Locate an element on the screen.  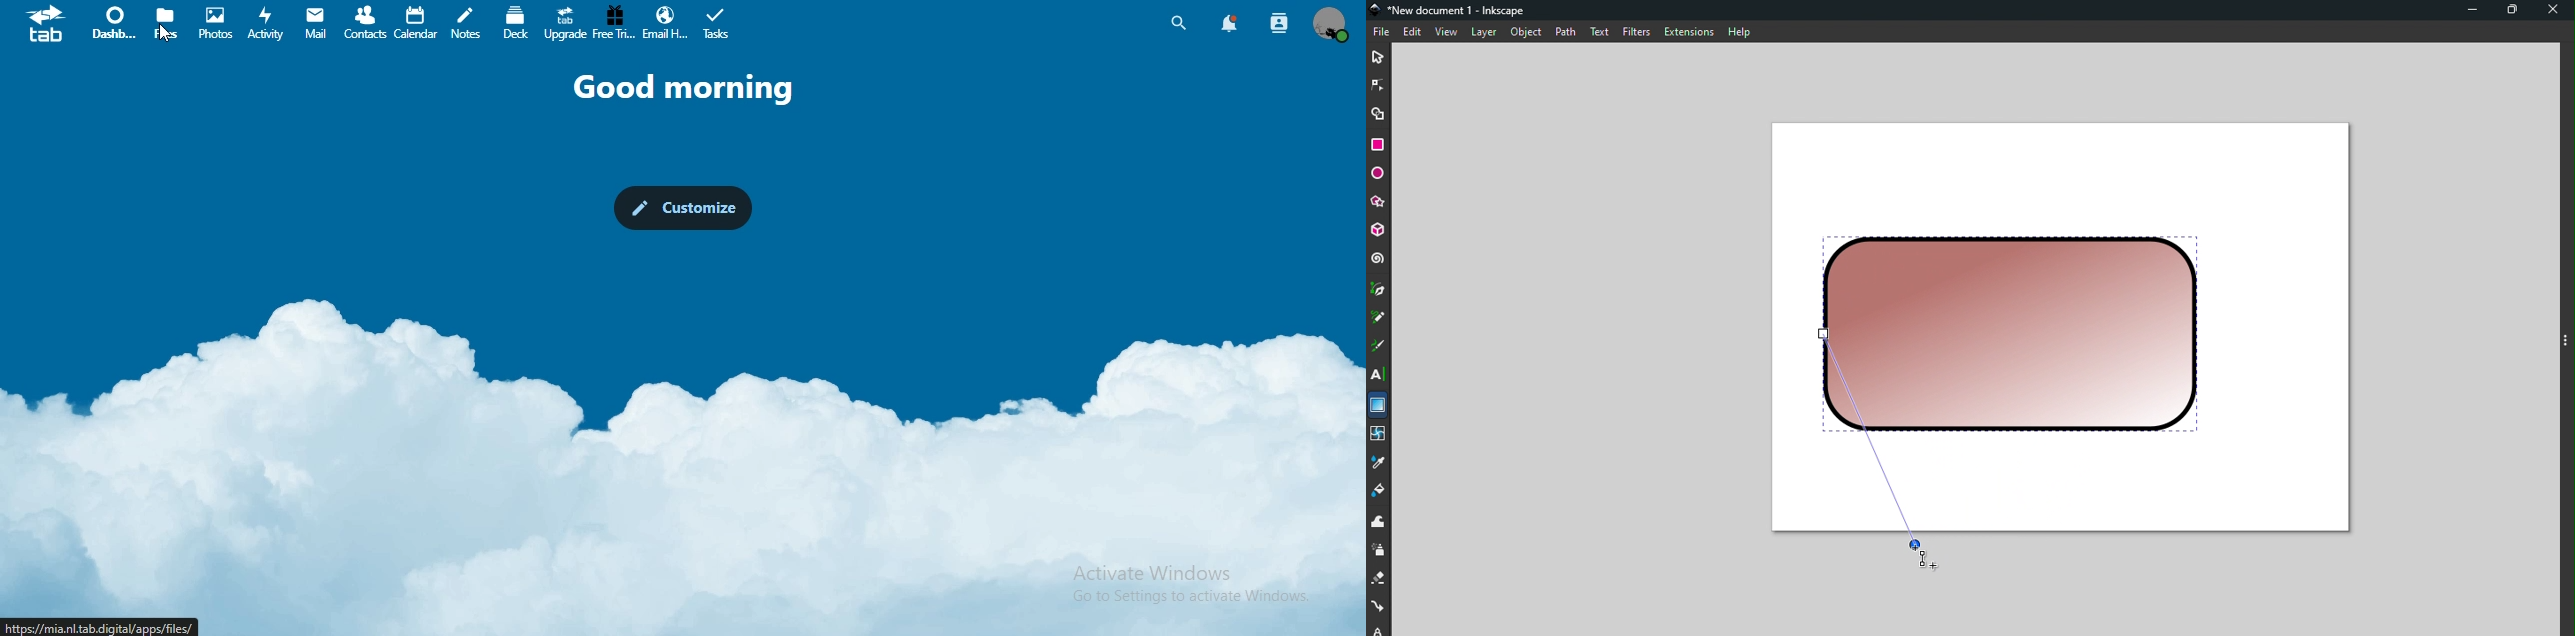
Minimize is located at coordinates (2469, 12).